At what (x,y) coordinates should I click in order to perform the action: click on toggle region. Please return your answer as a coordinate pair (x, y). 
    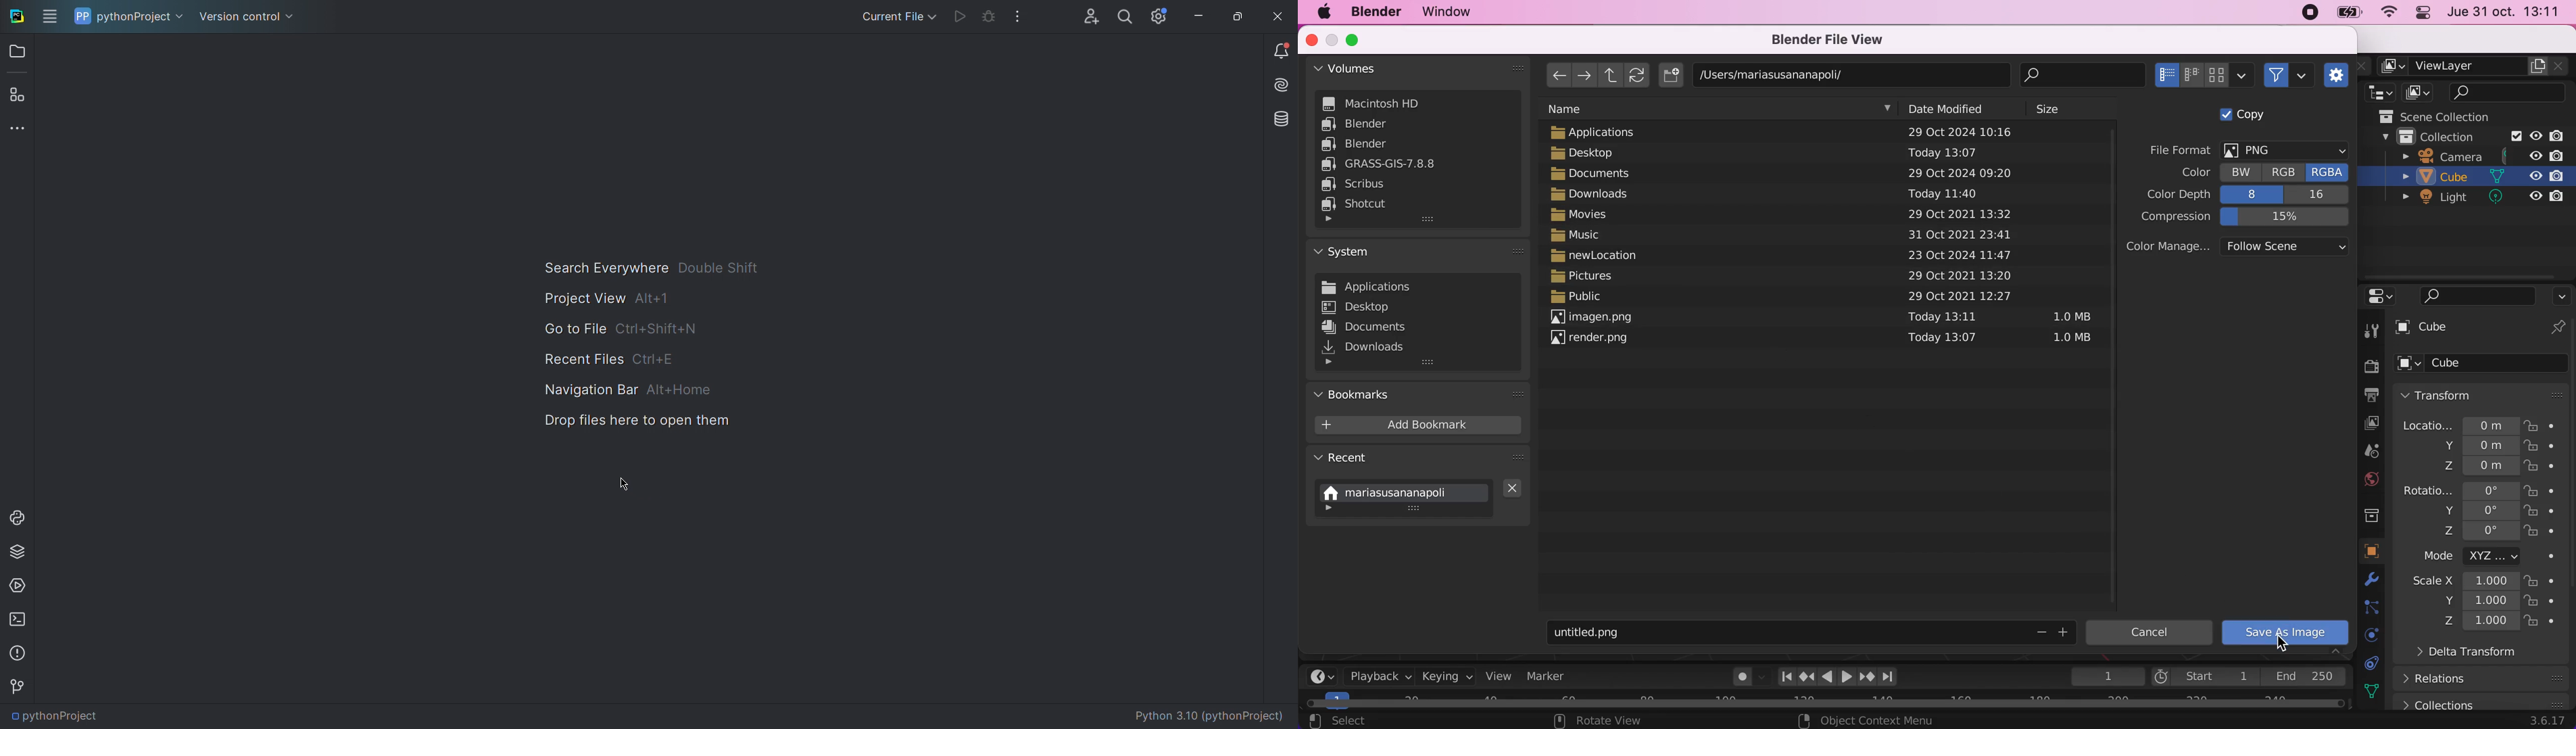
    Looking at the image, I should click on (2337, 77).